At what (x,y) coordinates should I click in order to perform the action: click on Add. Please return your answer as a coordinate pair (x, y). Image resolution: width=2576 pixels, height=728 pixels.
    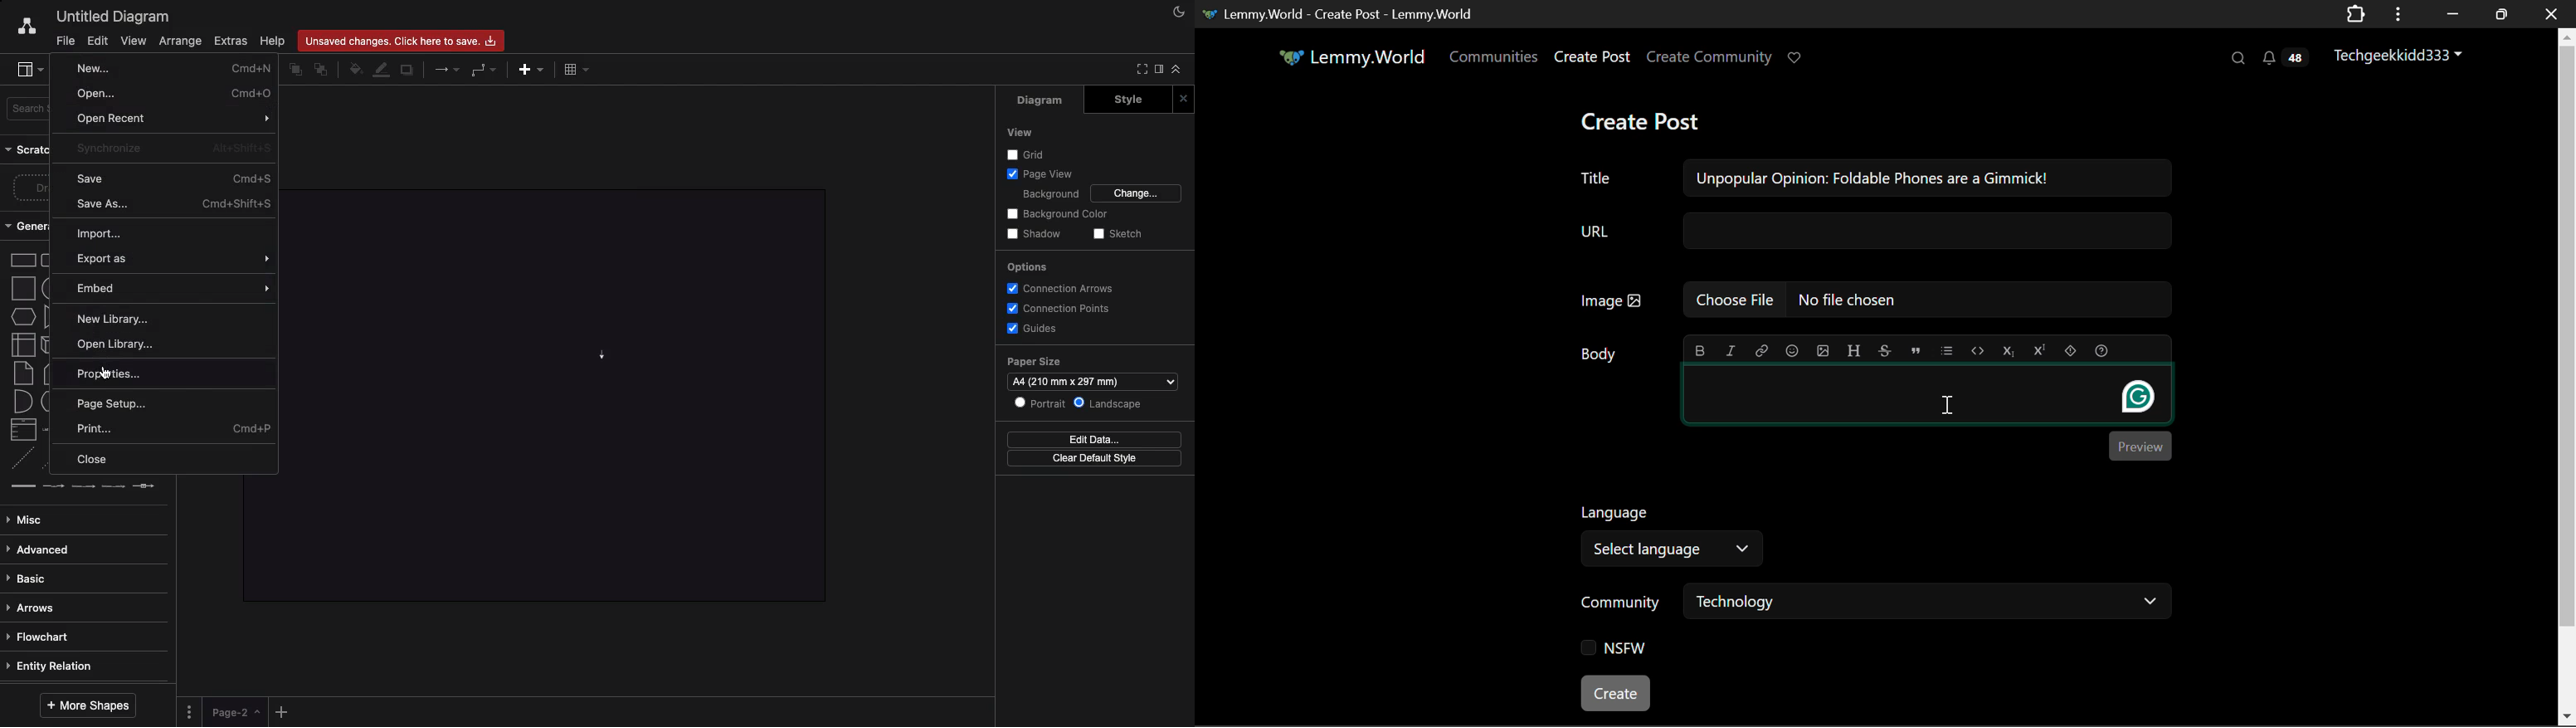
    Looking at the image, I should click on (531, 69).